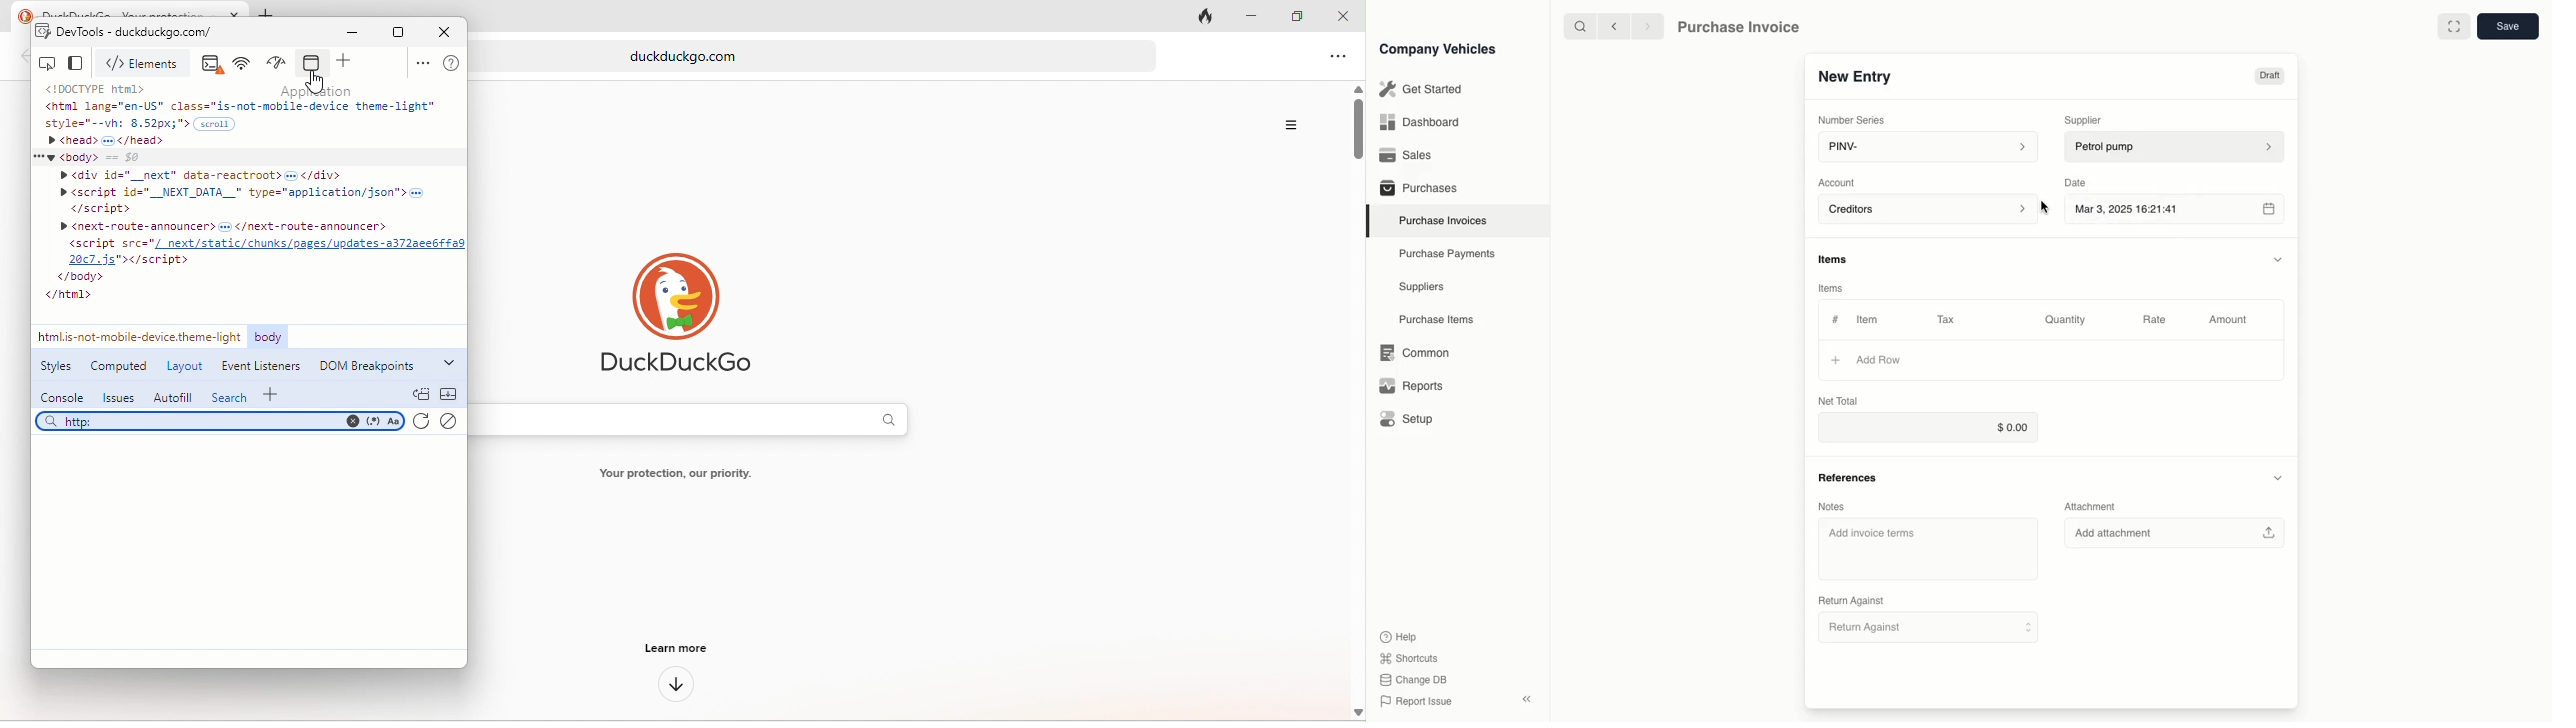 This screenshot has width=2576, height=728. I want to click on Purchases, so click(1415, 190).